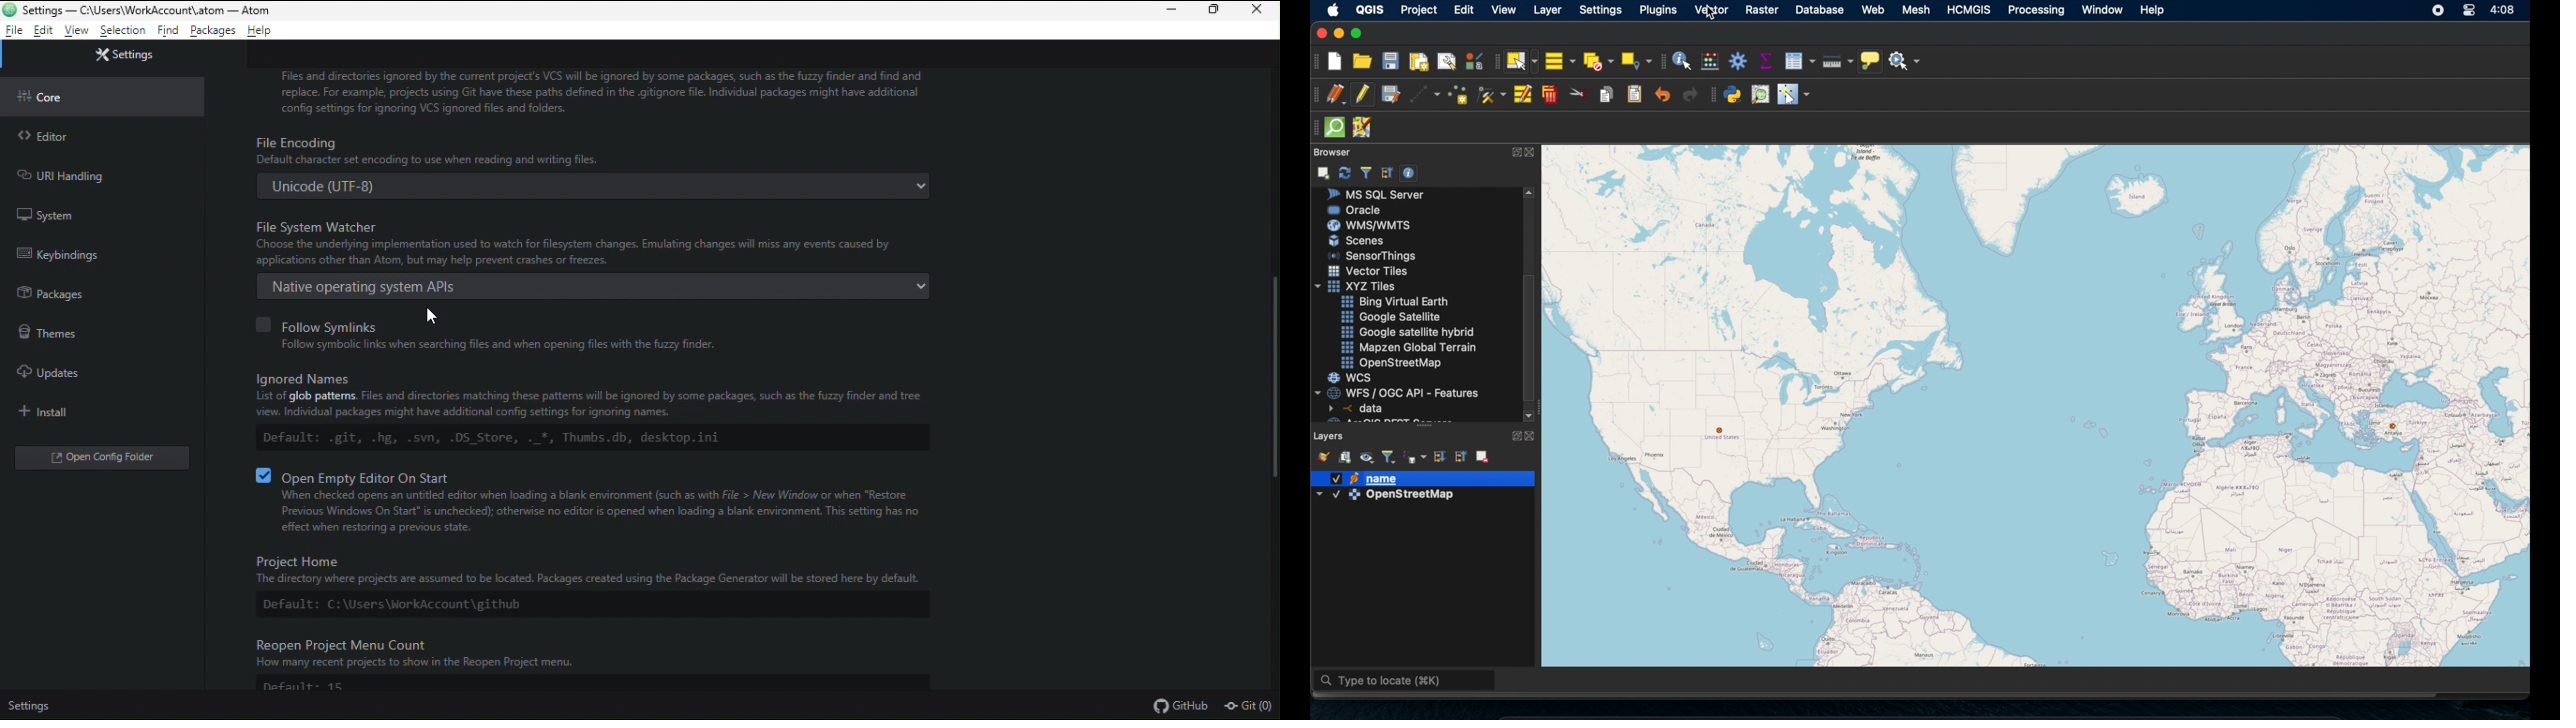 This screenshot has height=728, width=2576. I want to click on style manager, so click(1473, 61).